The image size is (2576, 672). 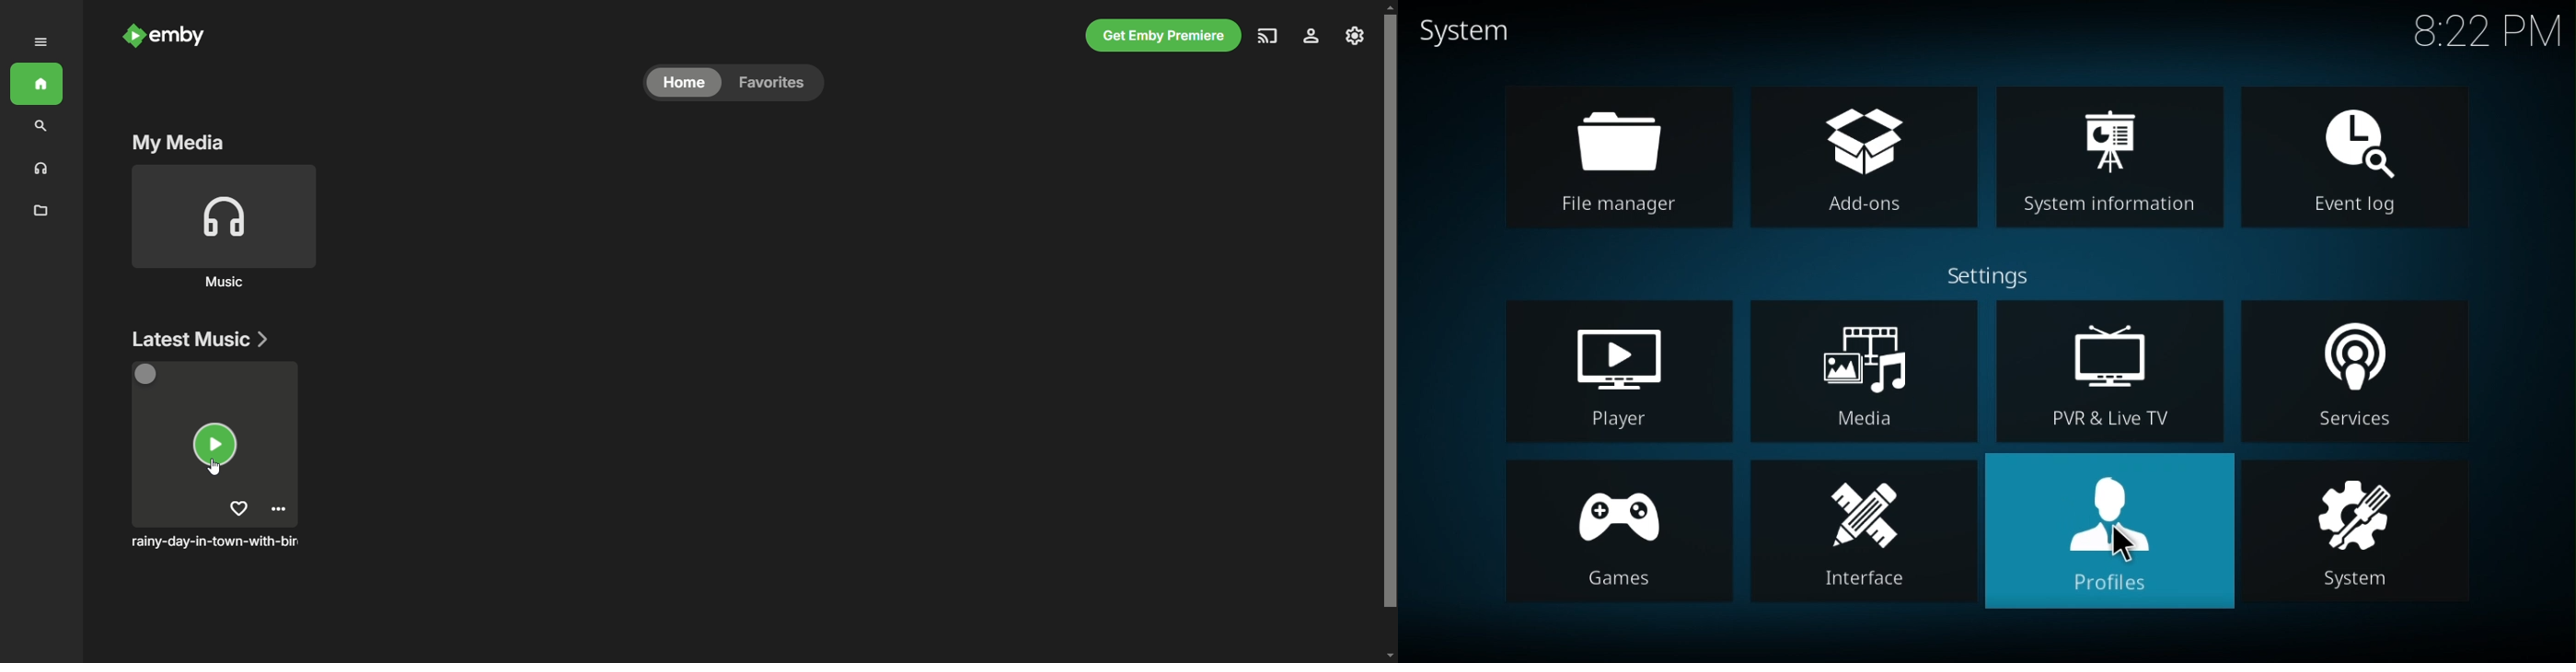 I want to click on settings, so click(x=1988, y=275).